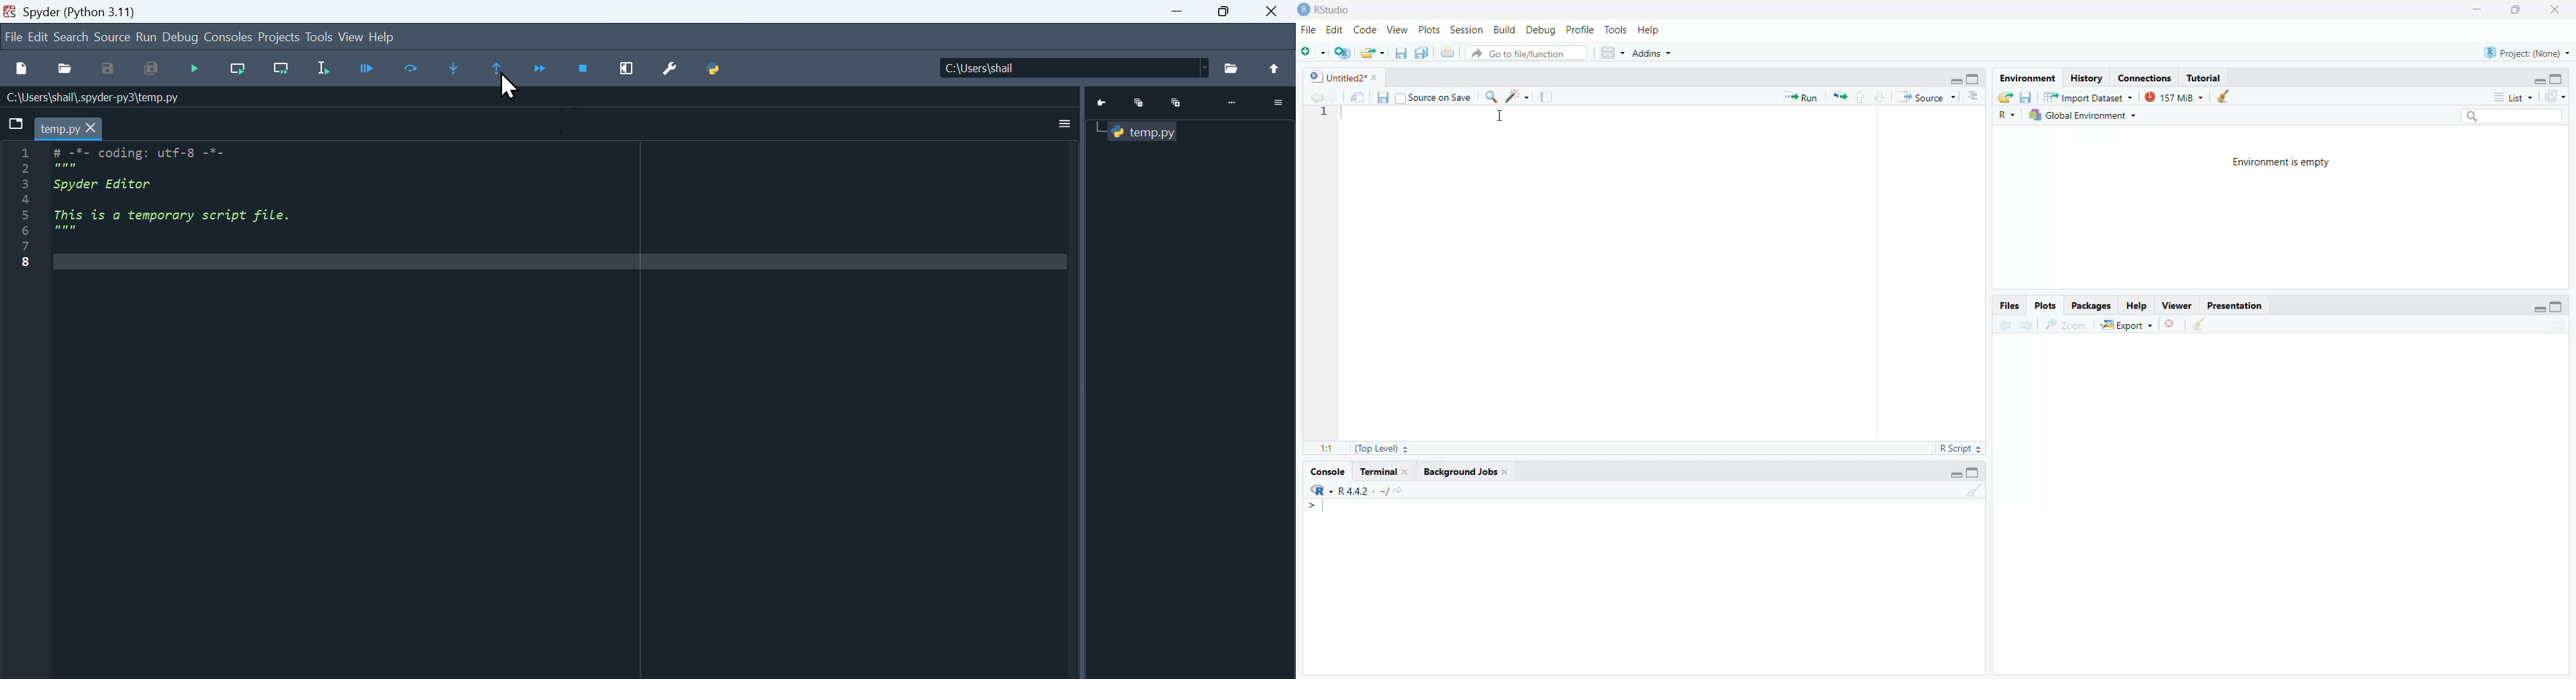 The image size is (2576, 700). I want to click on Preferences, so click(671, 68).